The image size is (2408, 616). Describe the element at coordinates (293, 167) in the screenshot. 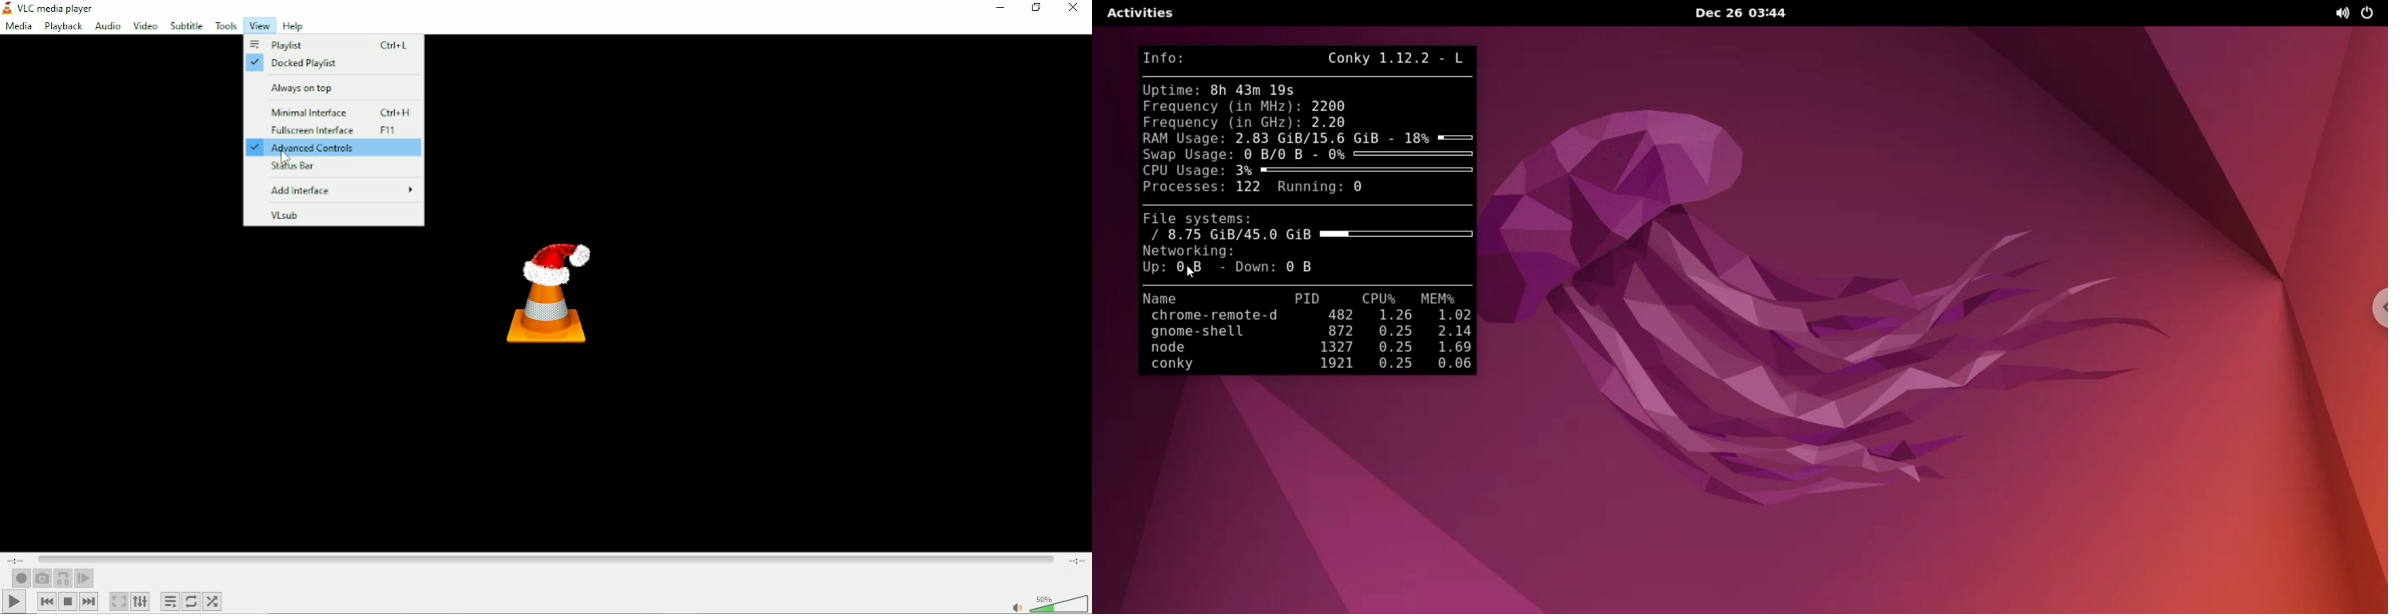

I see `Status bar` at that location.